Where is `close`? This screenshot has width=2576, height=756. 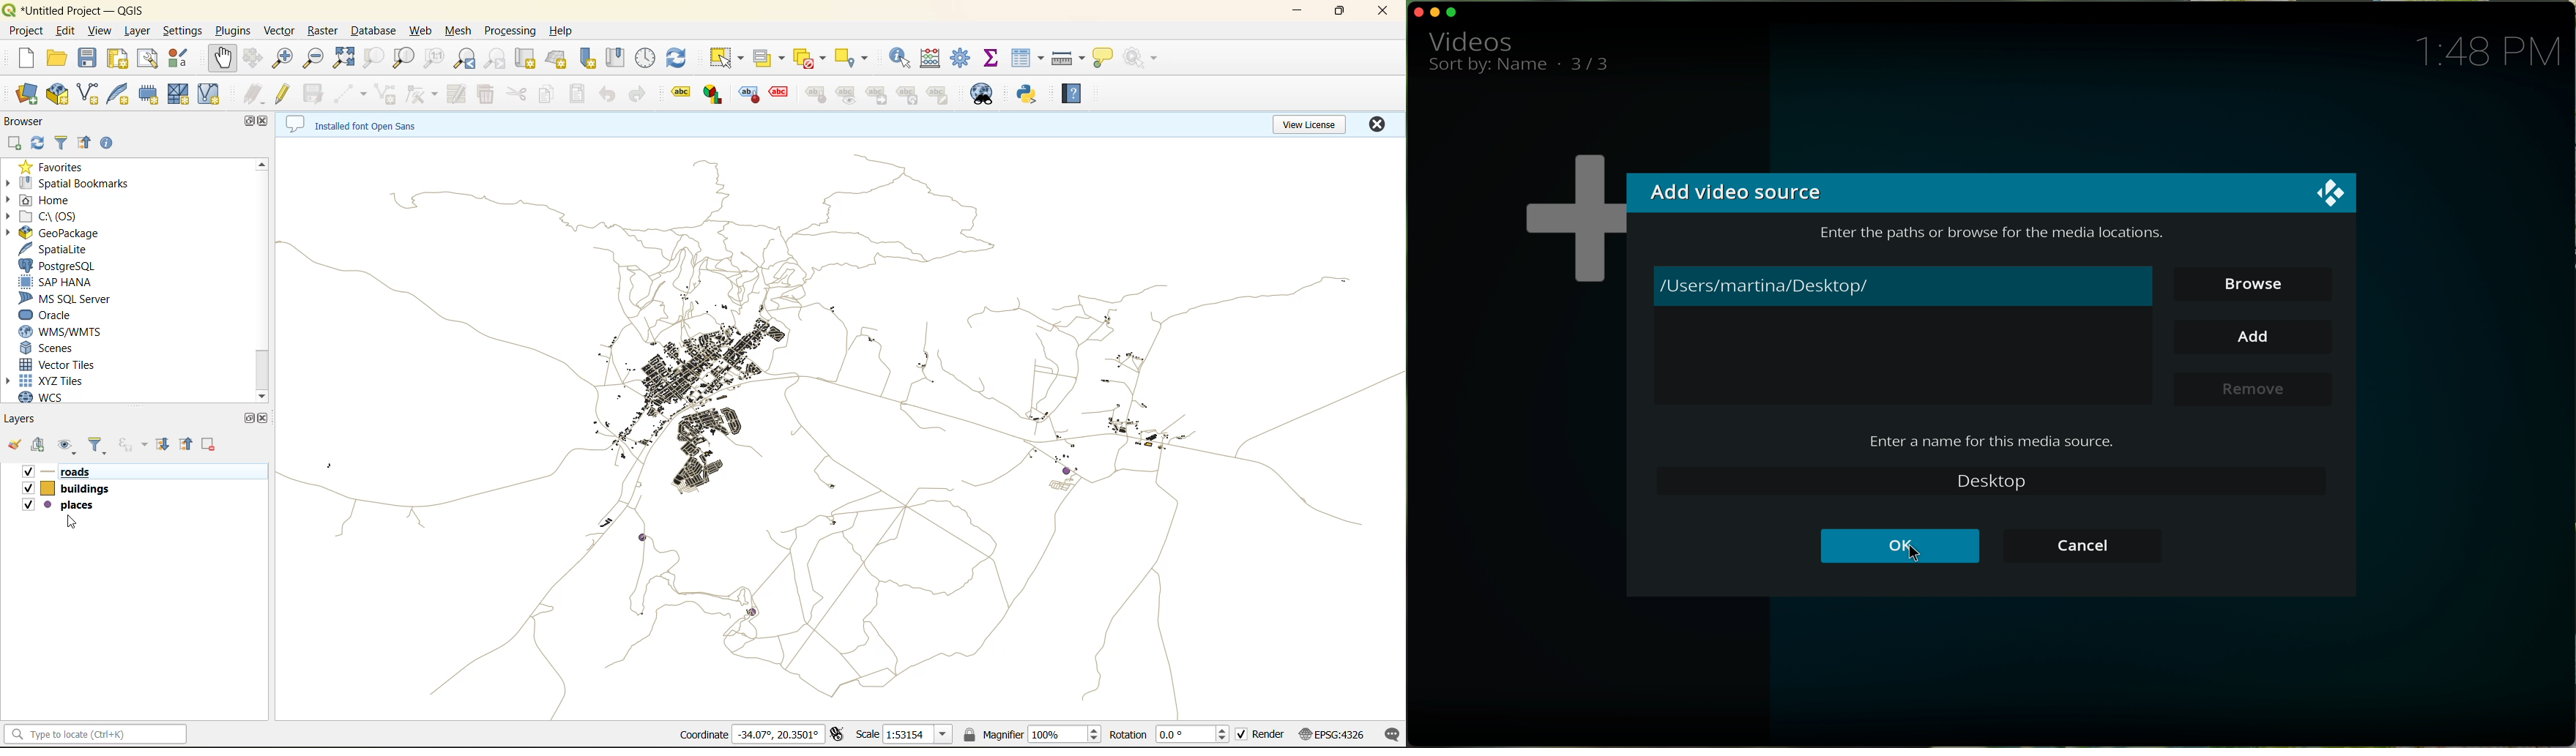
close is located at coordinates (267, 122).